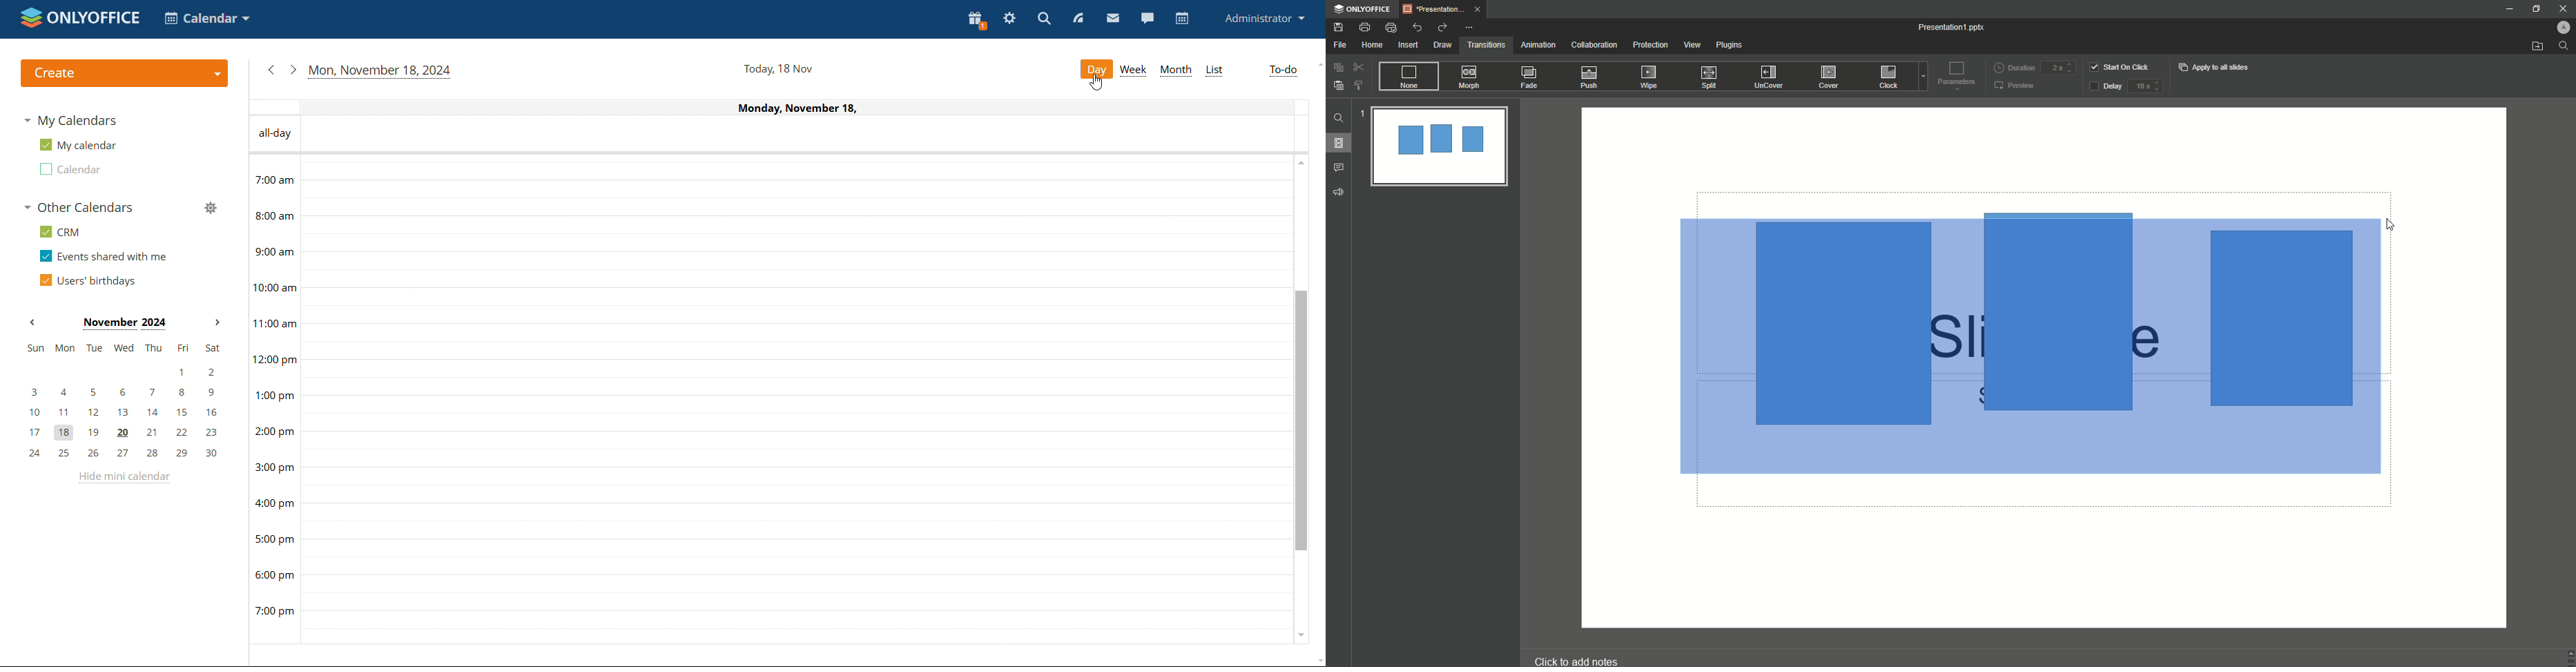 The image size is (2576, 672). What do you see at coordinates (1438, 148) in the screenshot?
I see `Slide Preview` at bounding box center [1438, 148].